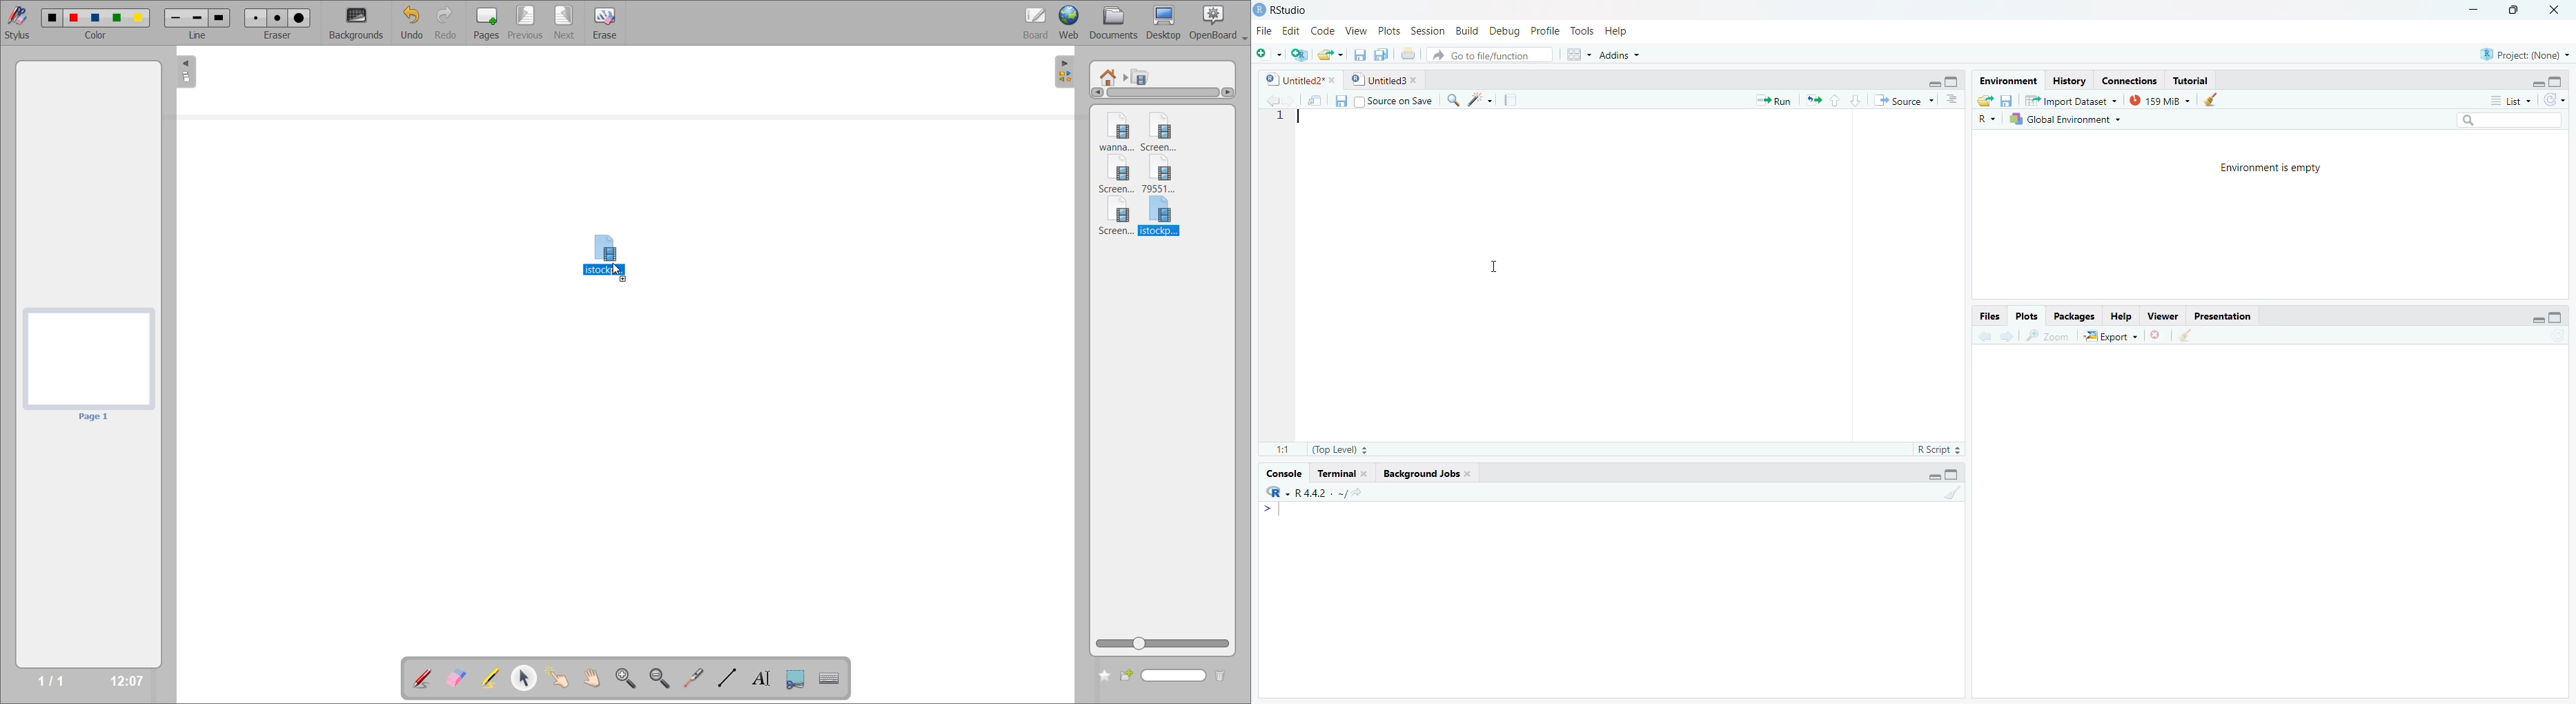  I want to click on down, so click(1856, 101).